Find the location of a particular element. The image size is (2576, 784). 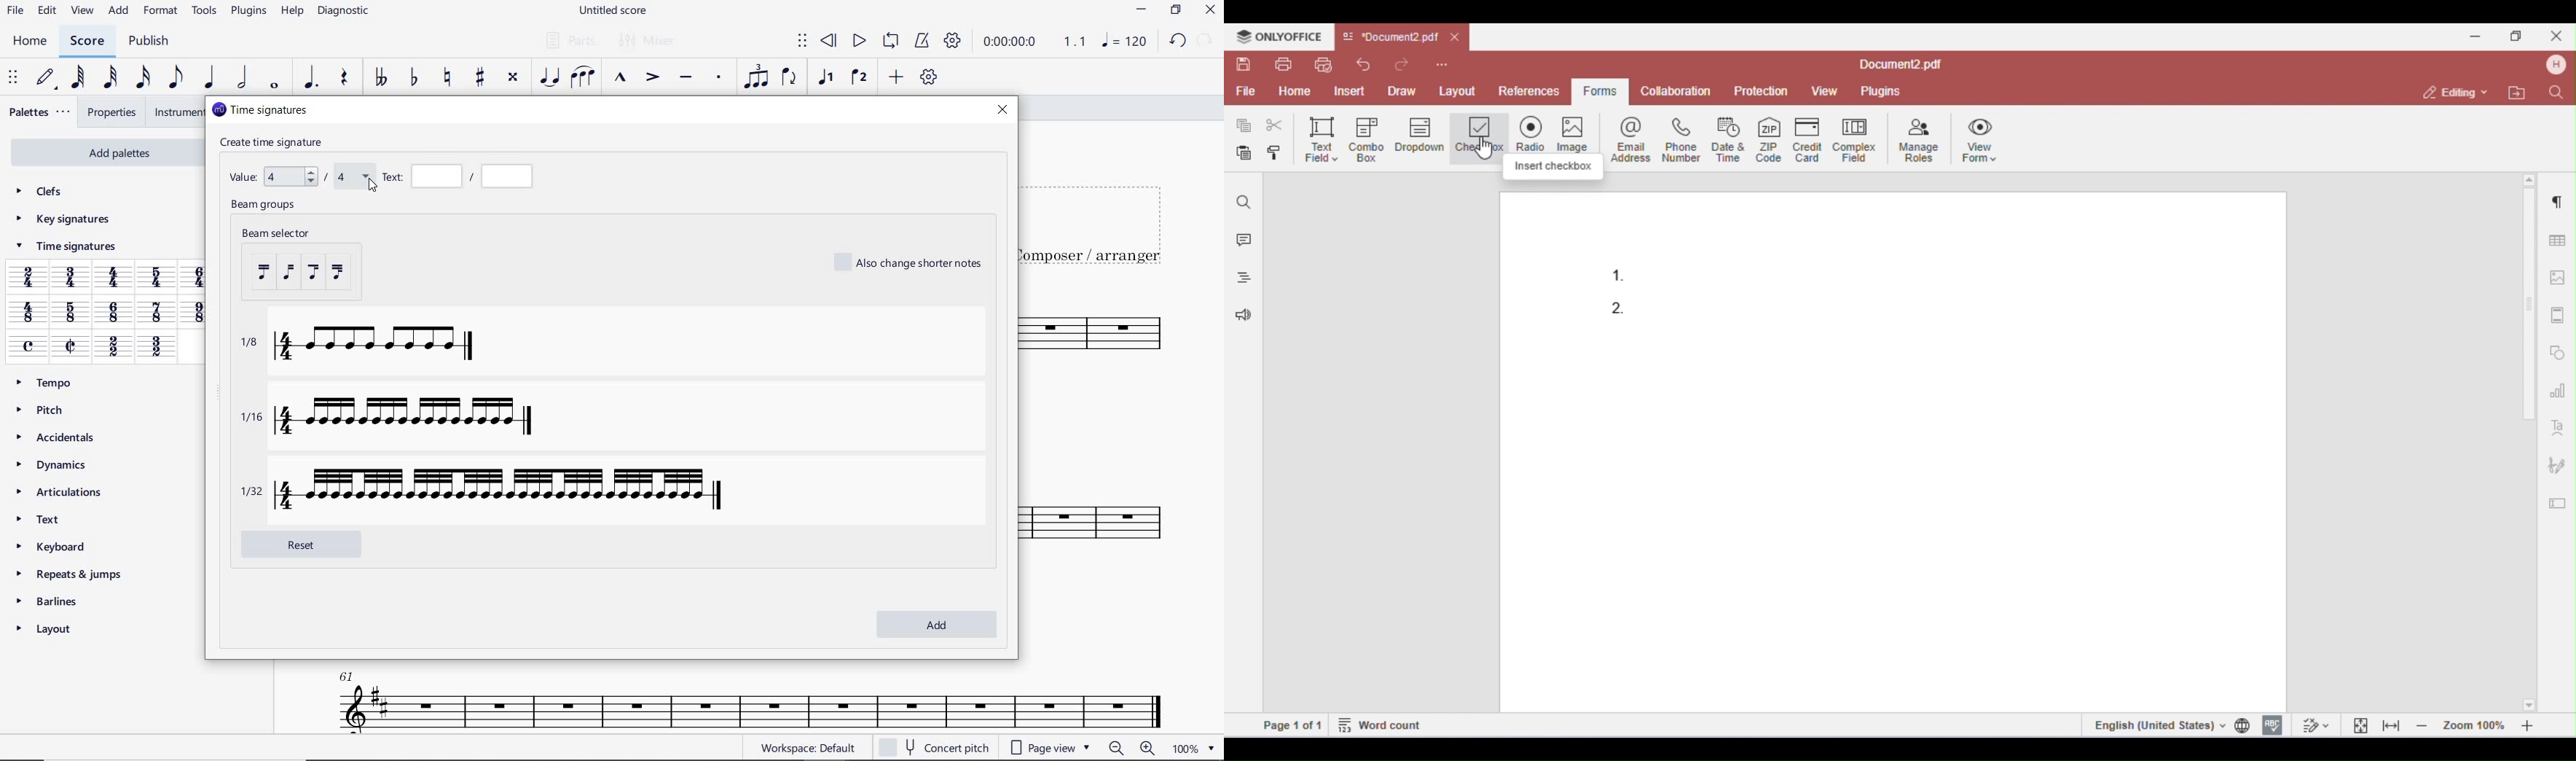

FILE is located at coordinates (15, 12).